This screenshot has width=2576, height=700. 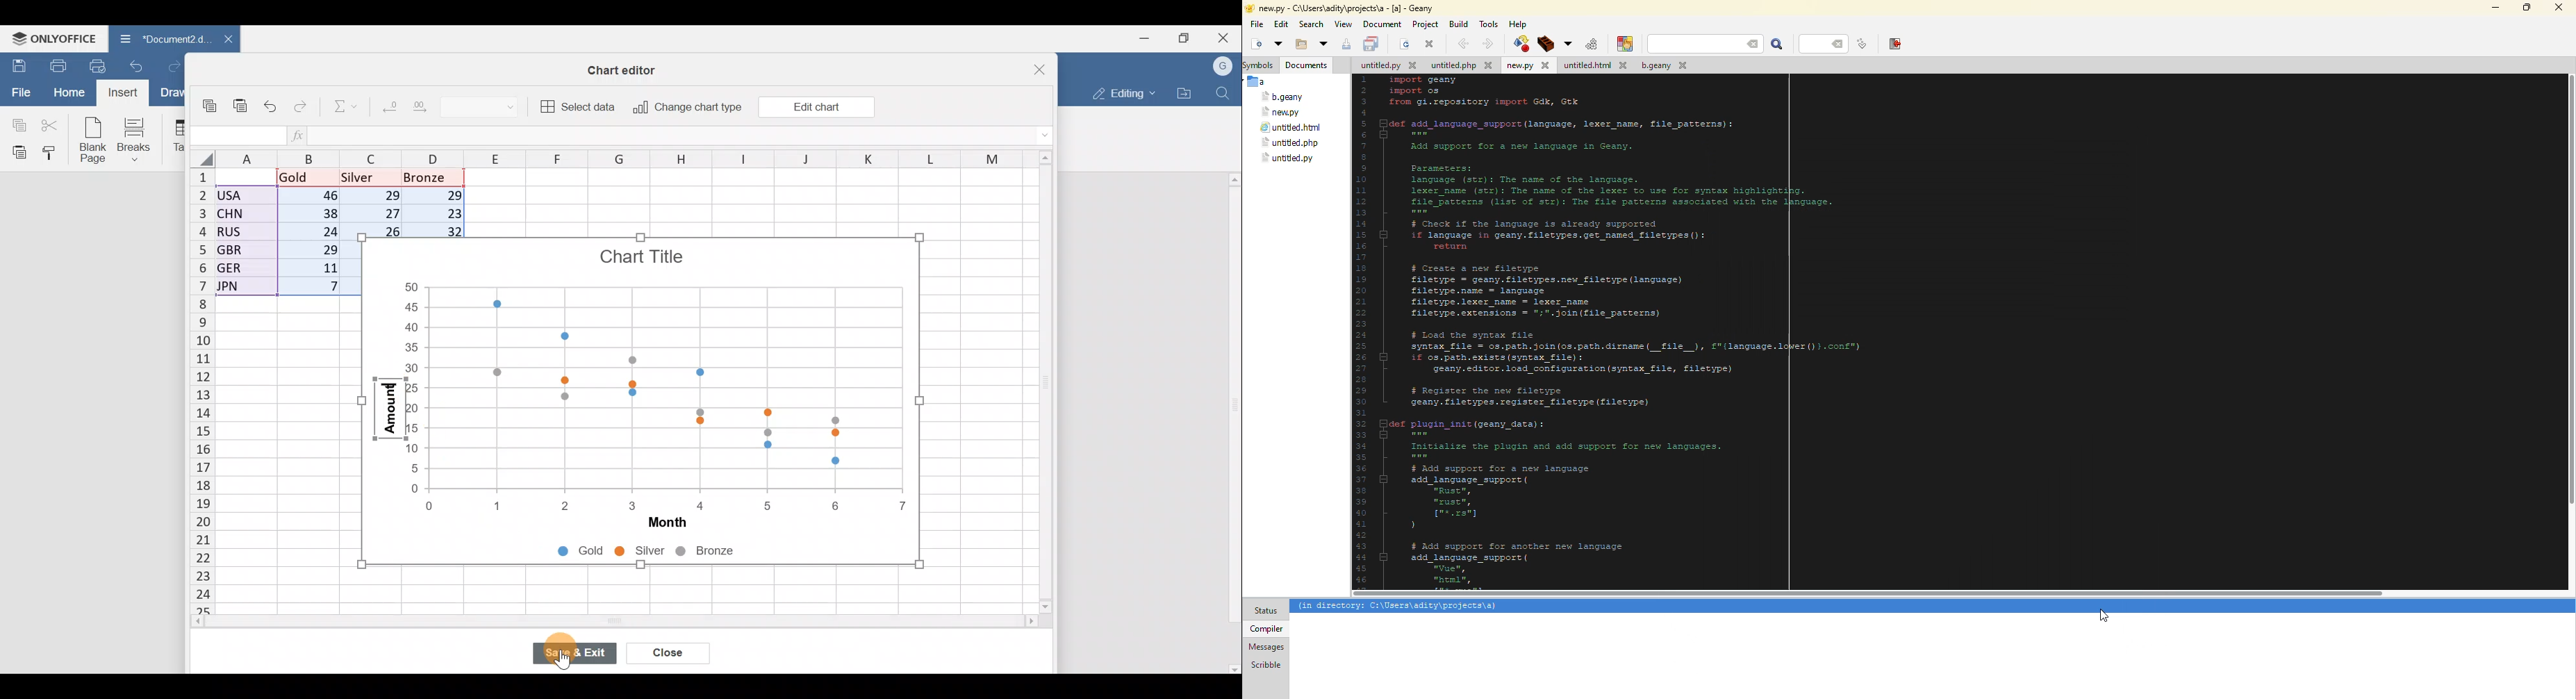 What do you see at coordinates (1662, 67) in the screenshot?
I see `file` at bounding box center [1662, 67].